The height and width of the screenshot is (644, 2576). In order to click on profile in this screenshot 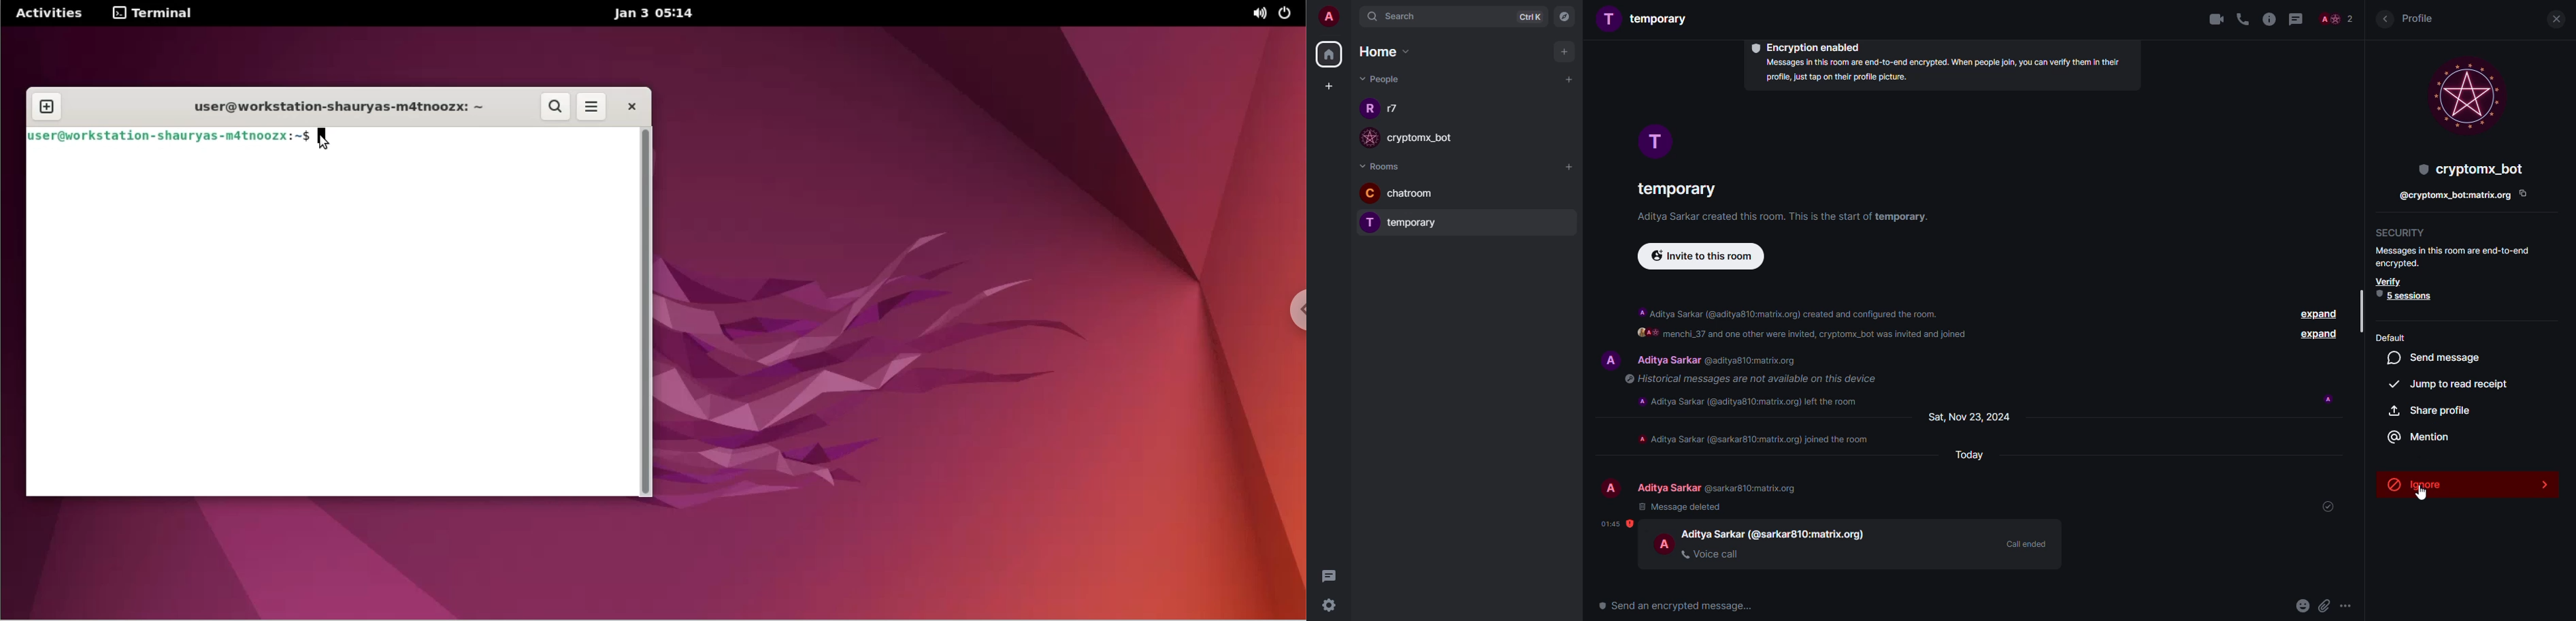, I will do `click(1611, 489)`.